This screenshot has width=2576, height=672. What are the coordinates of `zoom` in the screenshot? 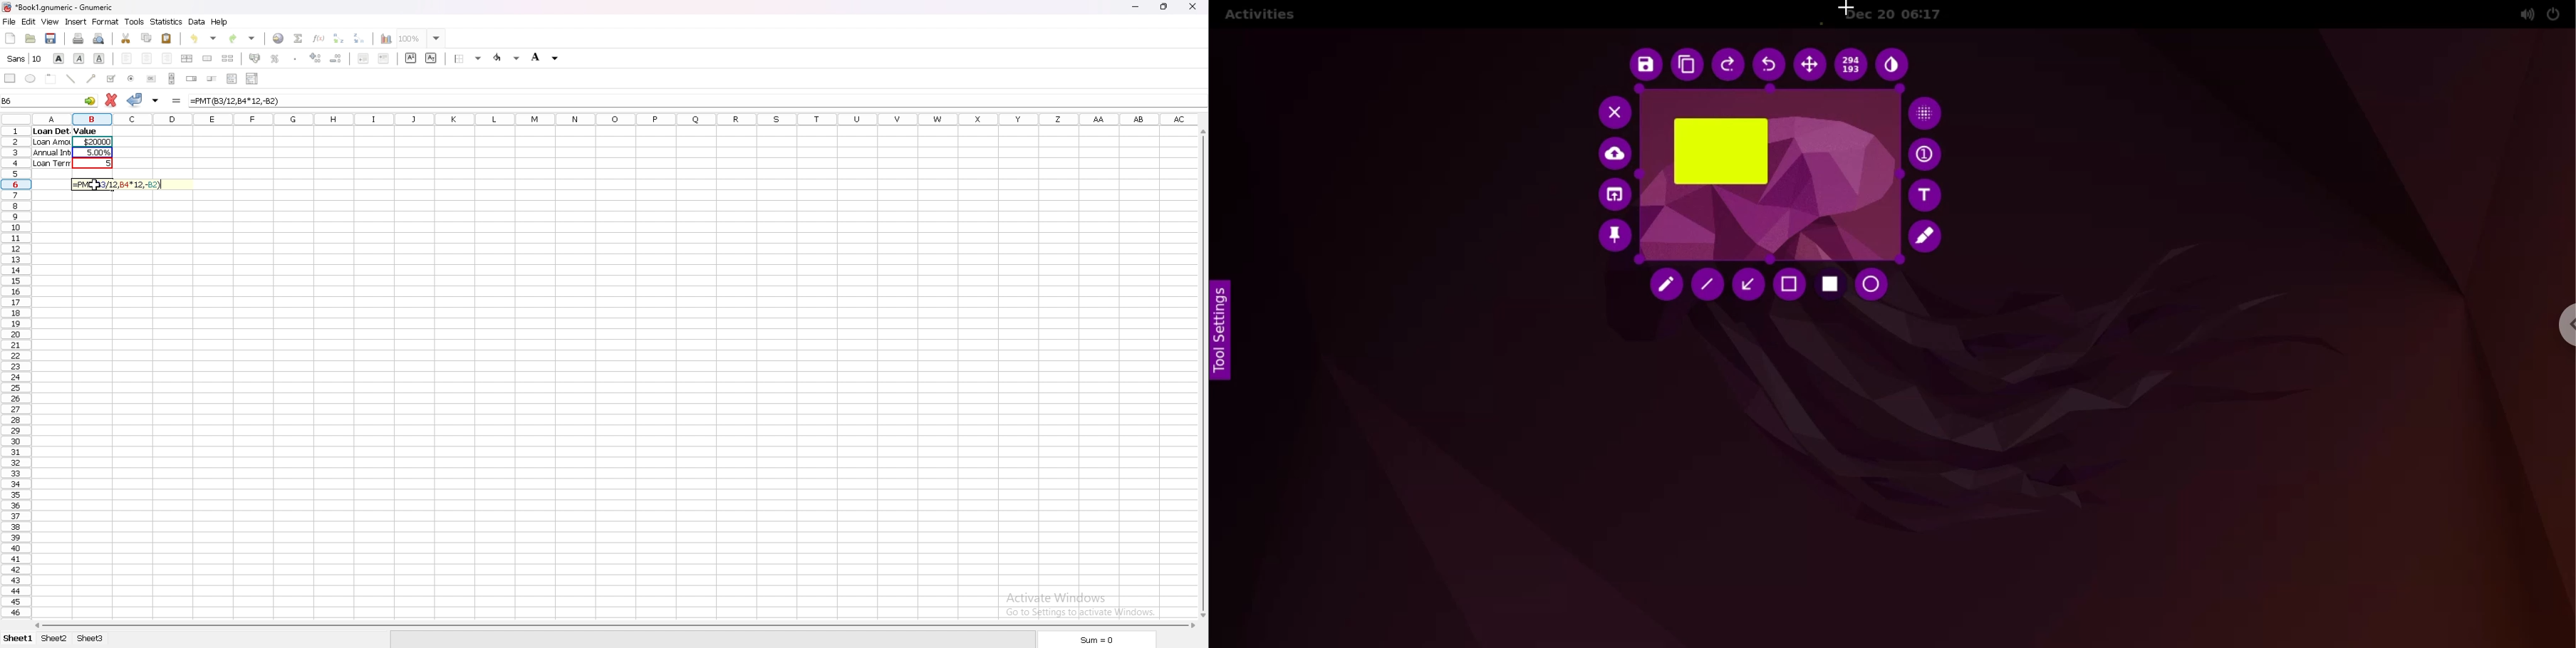 It's located at (423, 38).